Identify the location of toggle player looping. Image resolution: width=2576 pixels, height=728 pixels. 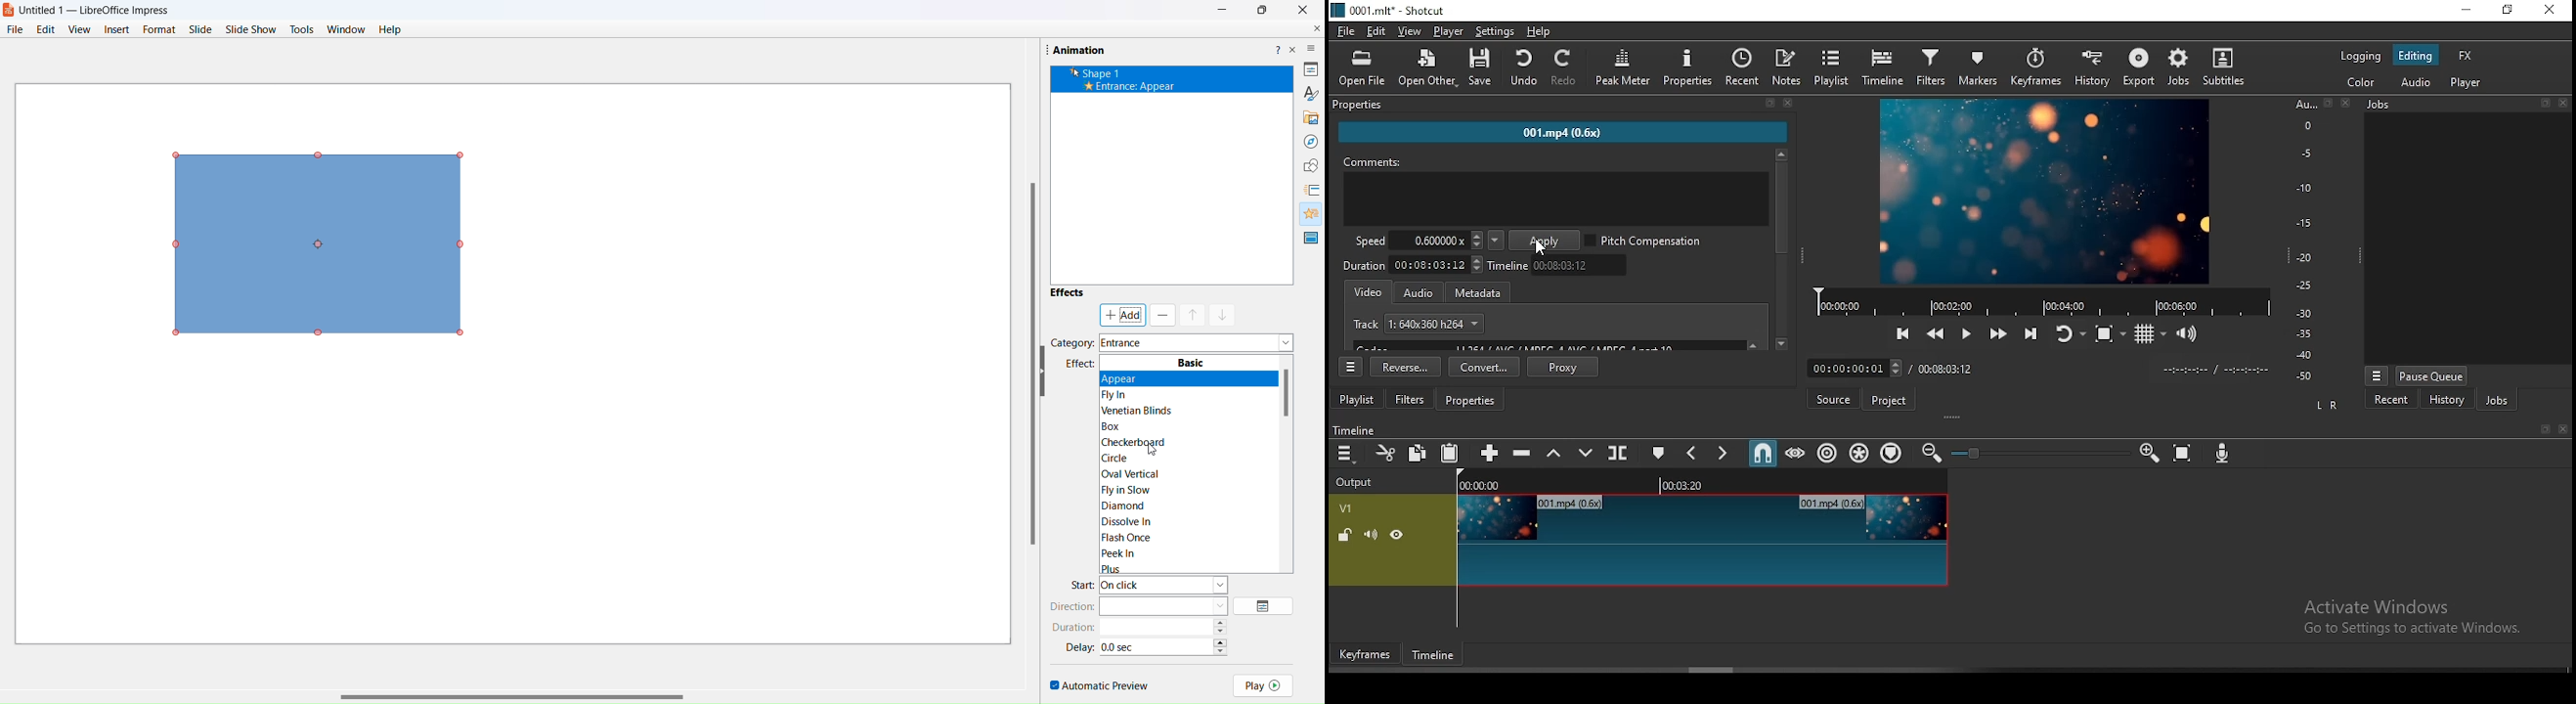
(2069, 332).